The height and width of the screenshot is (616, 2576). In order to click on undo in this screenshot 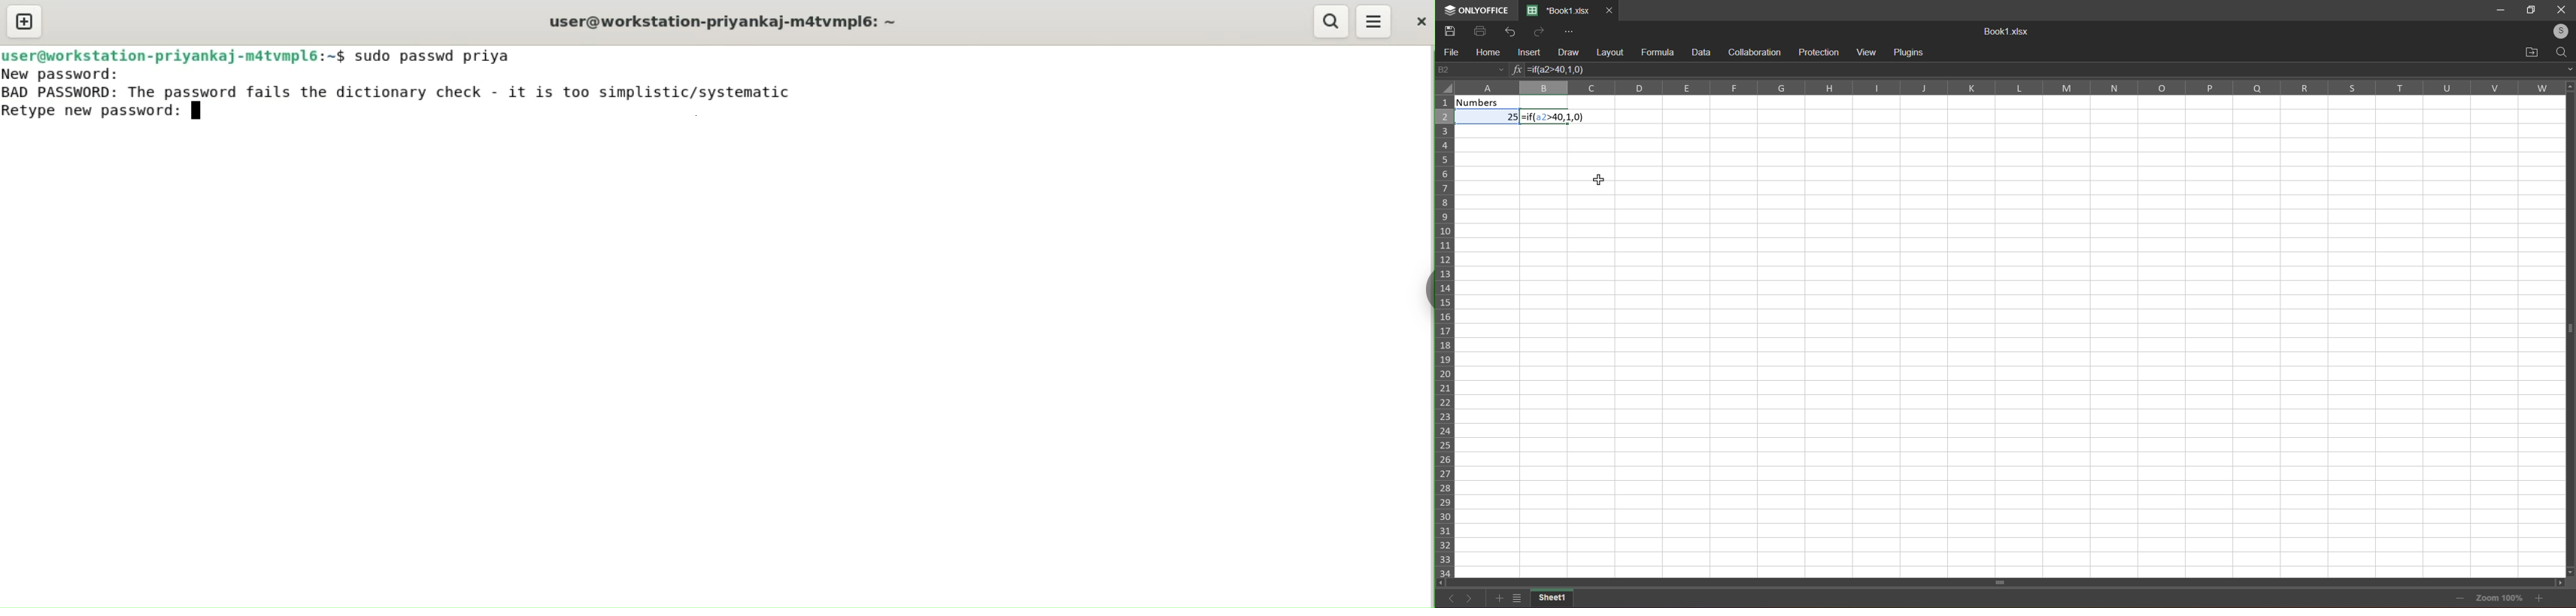, I will do `click(1507, 30)`.